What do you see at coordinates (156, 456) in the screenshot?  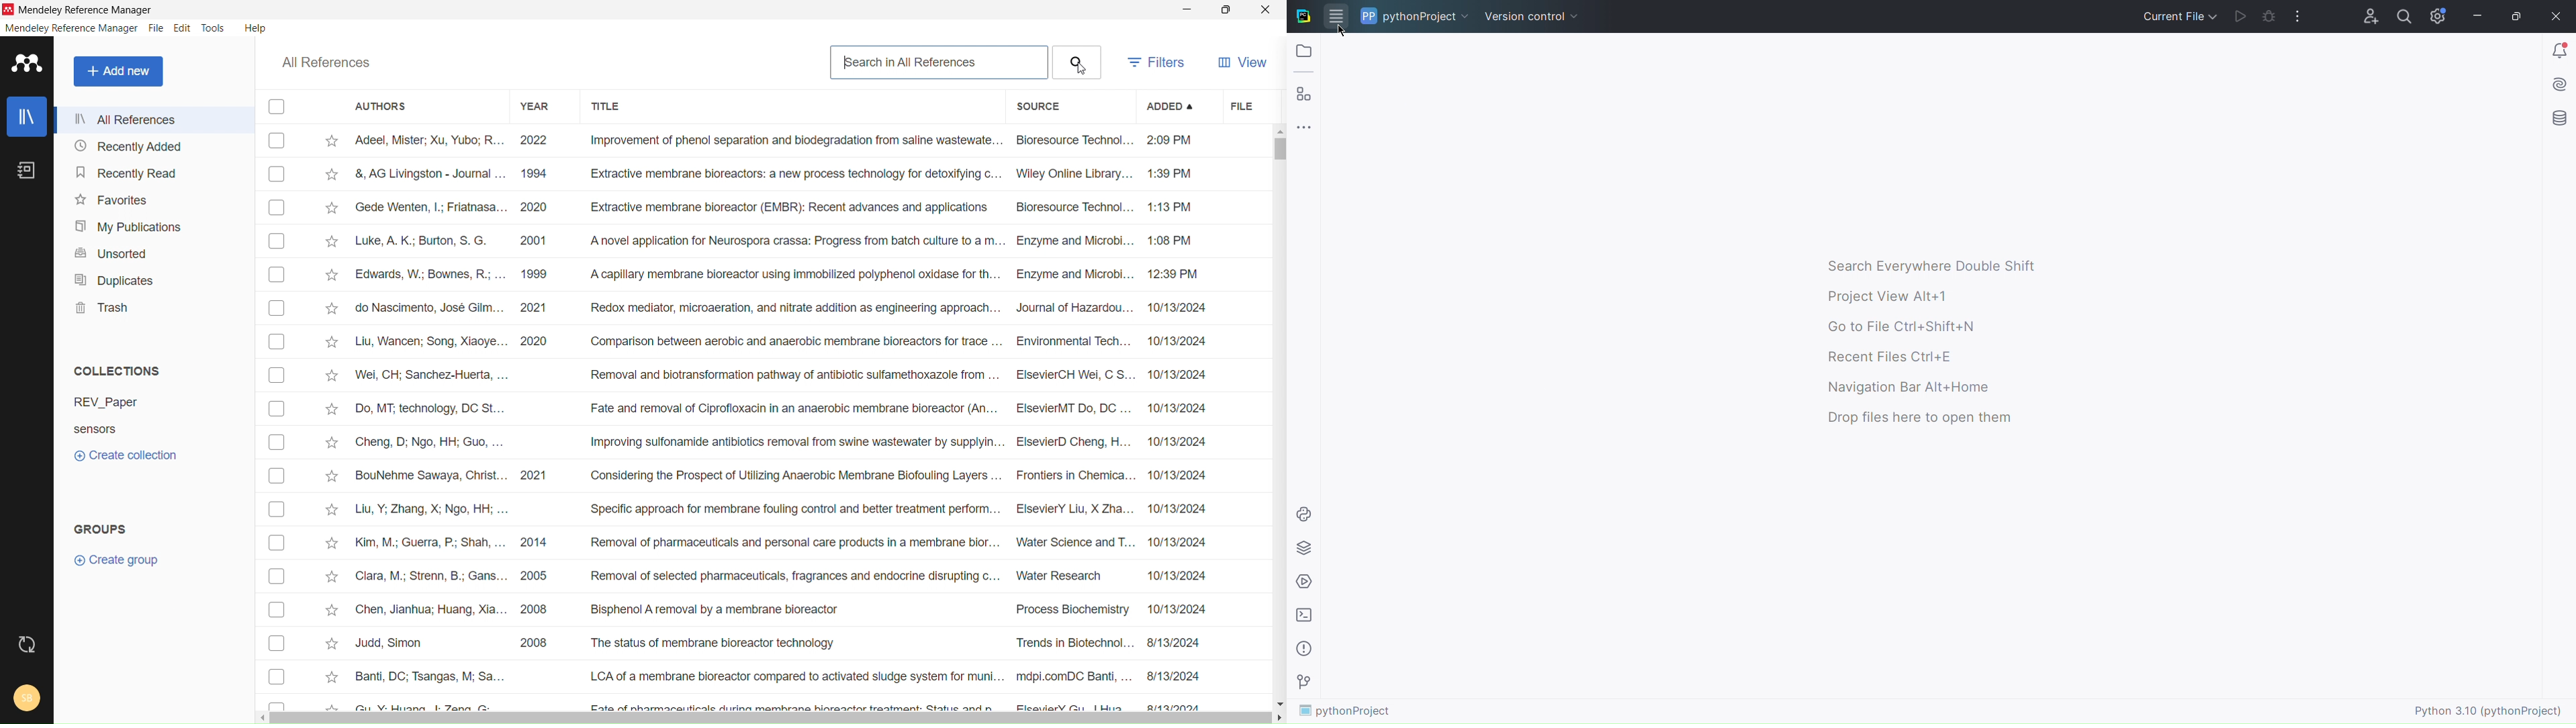 I see `create collection` at bounding box center [156, 456].